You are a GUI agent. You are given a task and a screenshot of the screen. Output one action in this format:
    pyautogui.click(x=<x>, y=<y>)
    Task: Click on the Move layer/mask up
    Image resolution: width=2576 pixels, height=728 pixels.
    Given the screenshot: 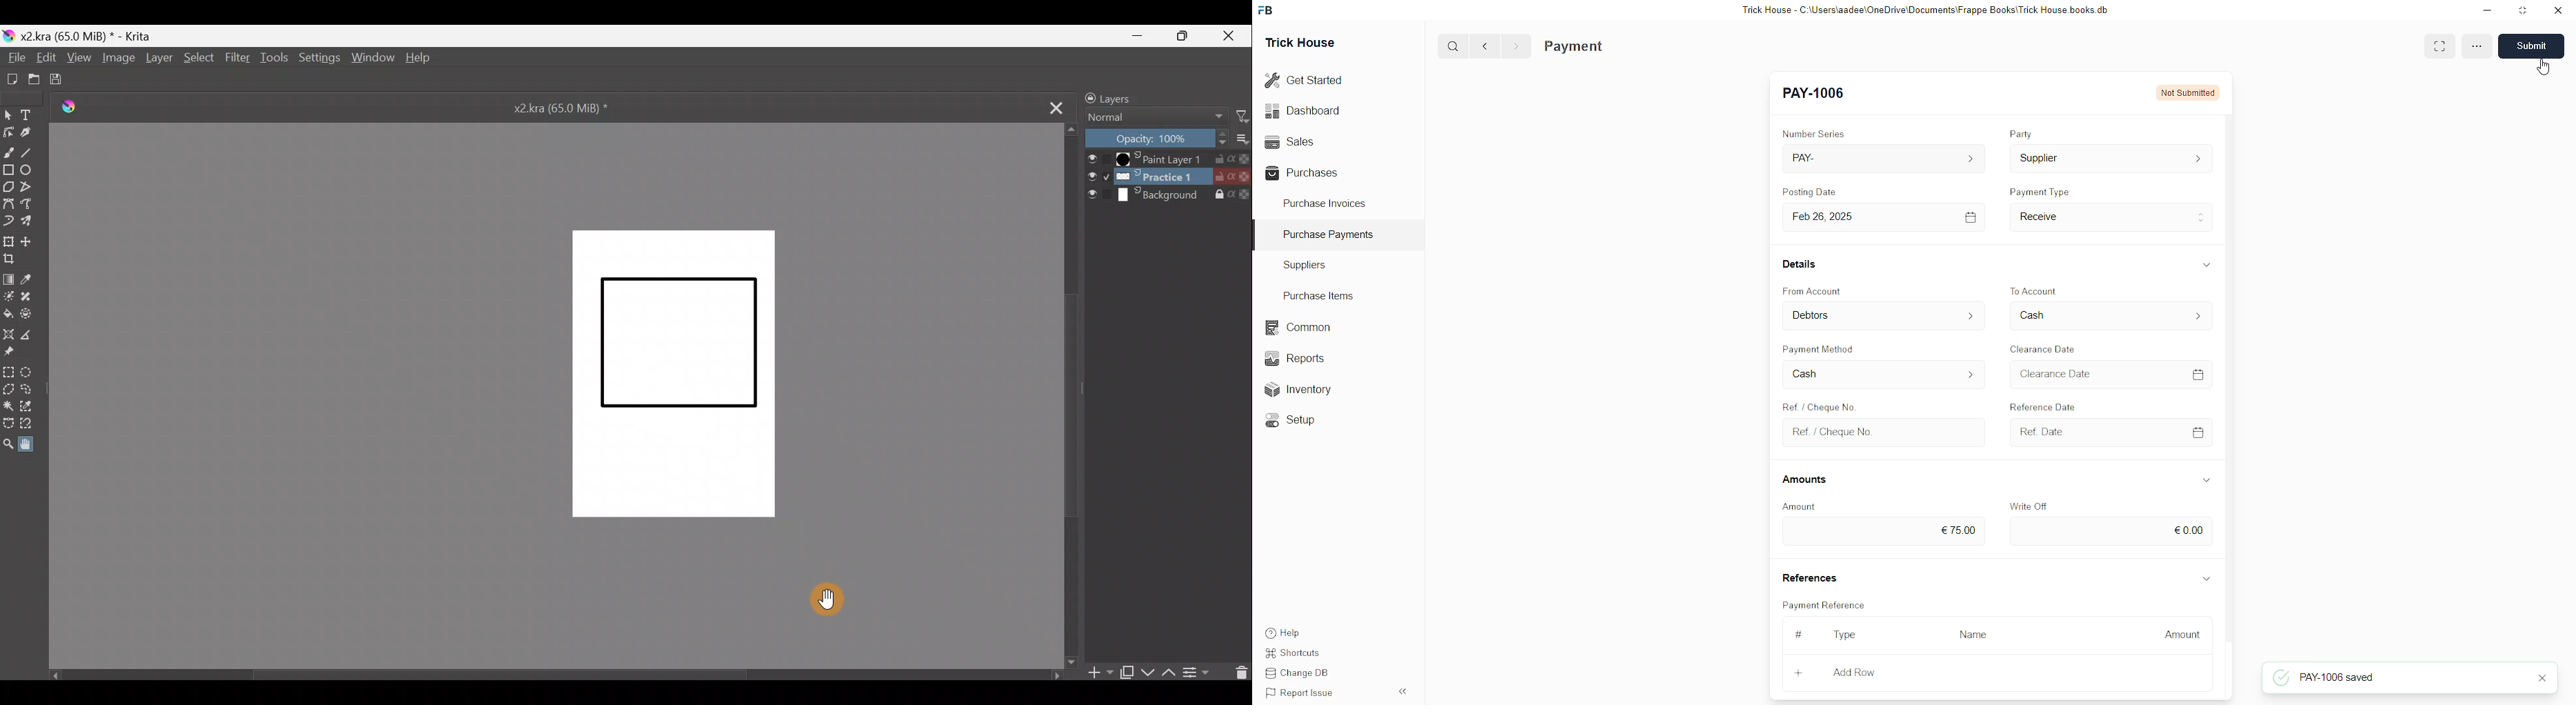 What is the action you would take?
    pyautogui.click(x=1166, y=673)
    